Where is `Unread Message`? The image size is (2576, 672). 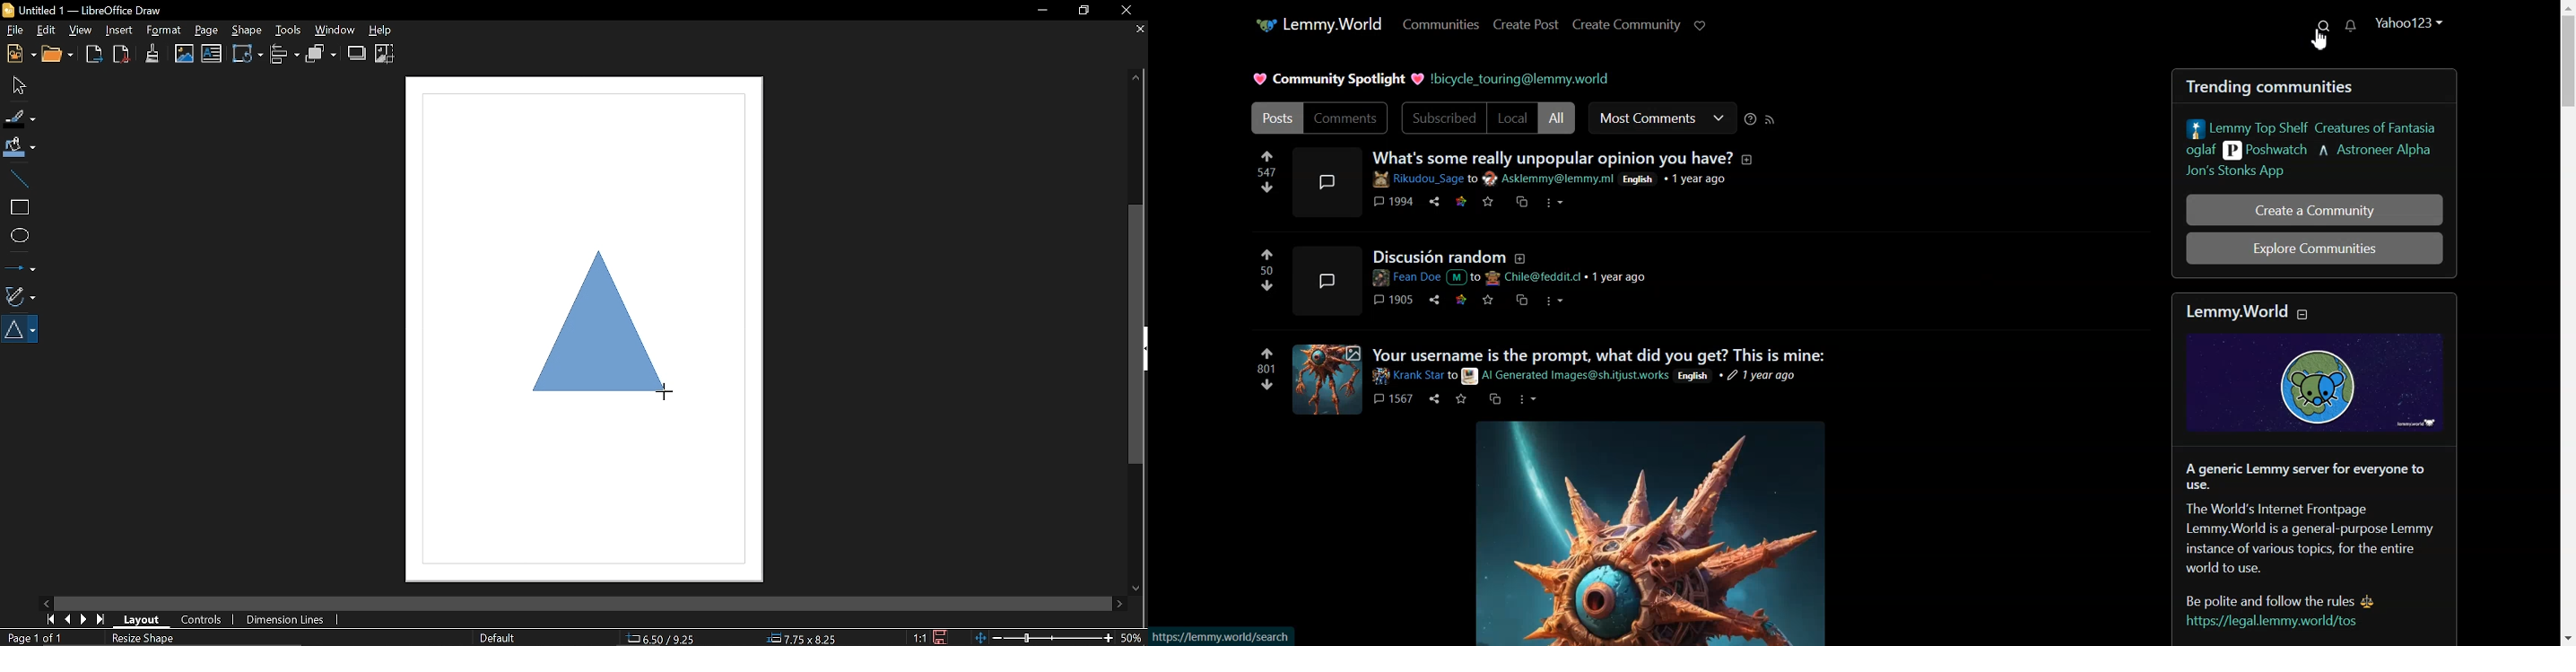
Unread Message is located at coordinates (2351, 26).